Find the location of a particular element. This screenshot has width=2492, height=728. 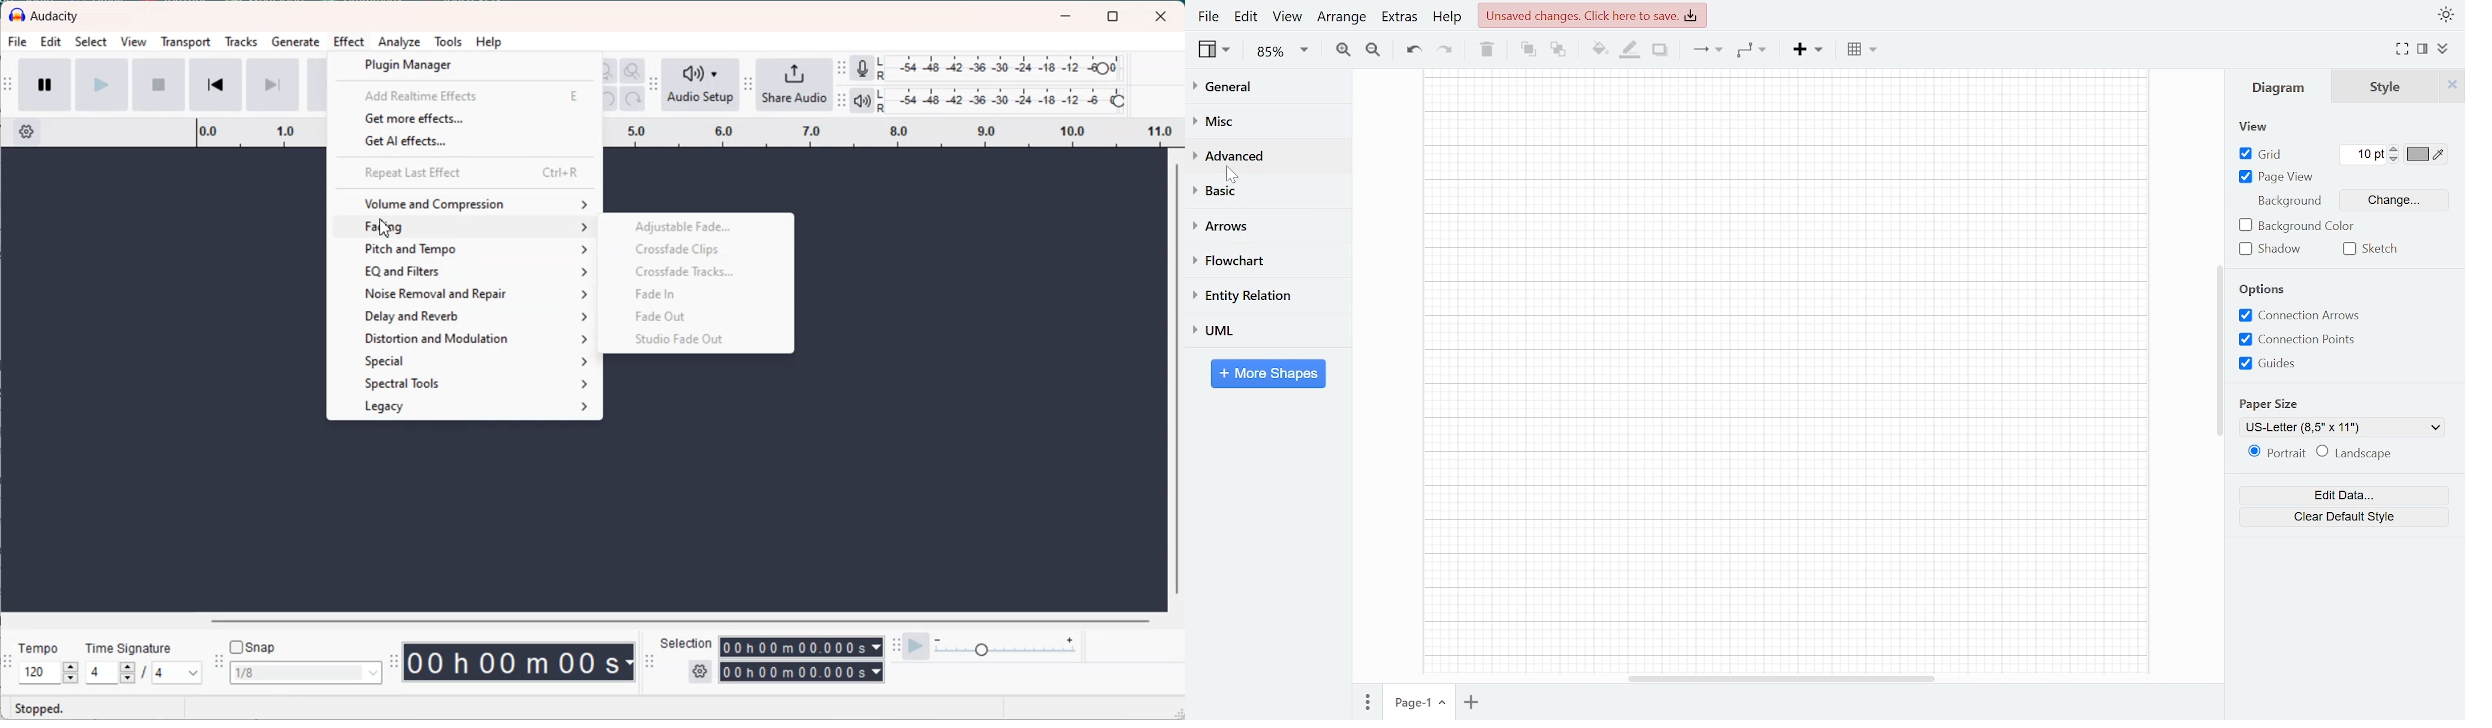

Recording level 86% is located at coordinates (1003, 68).